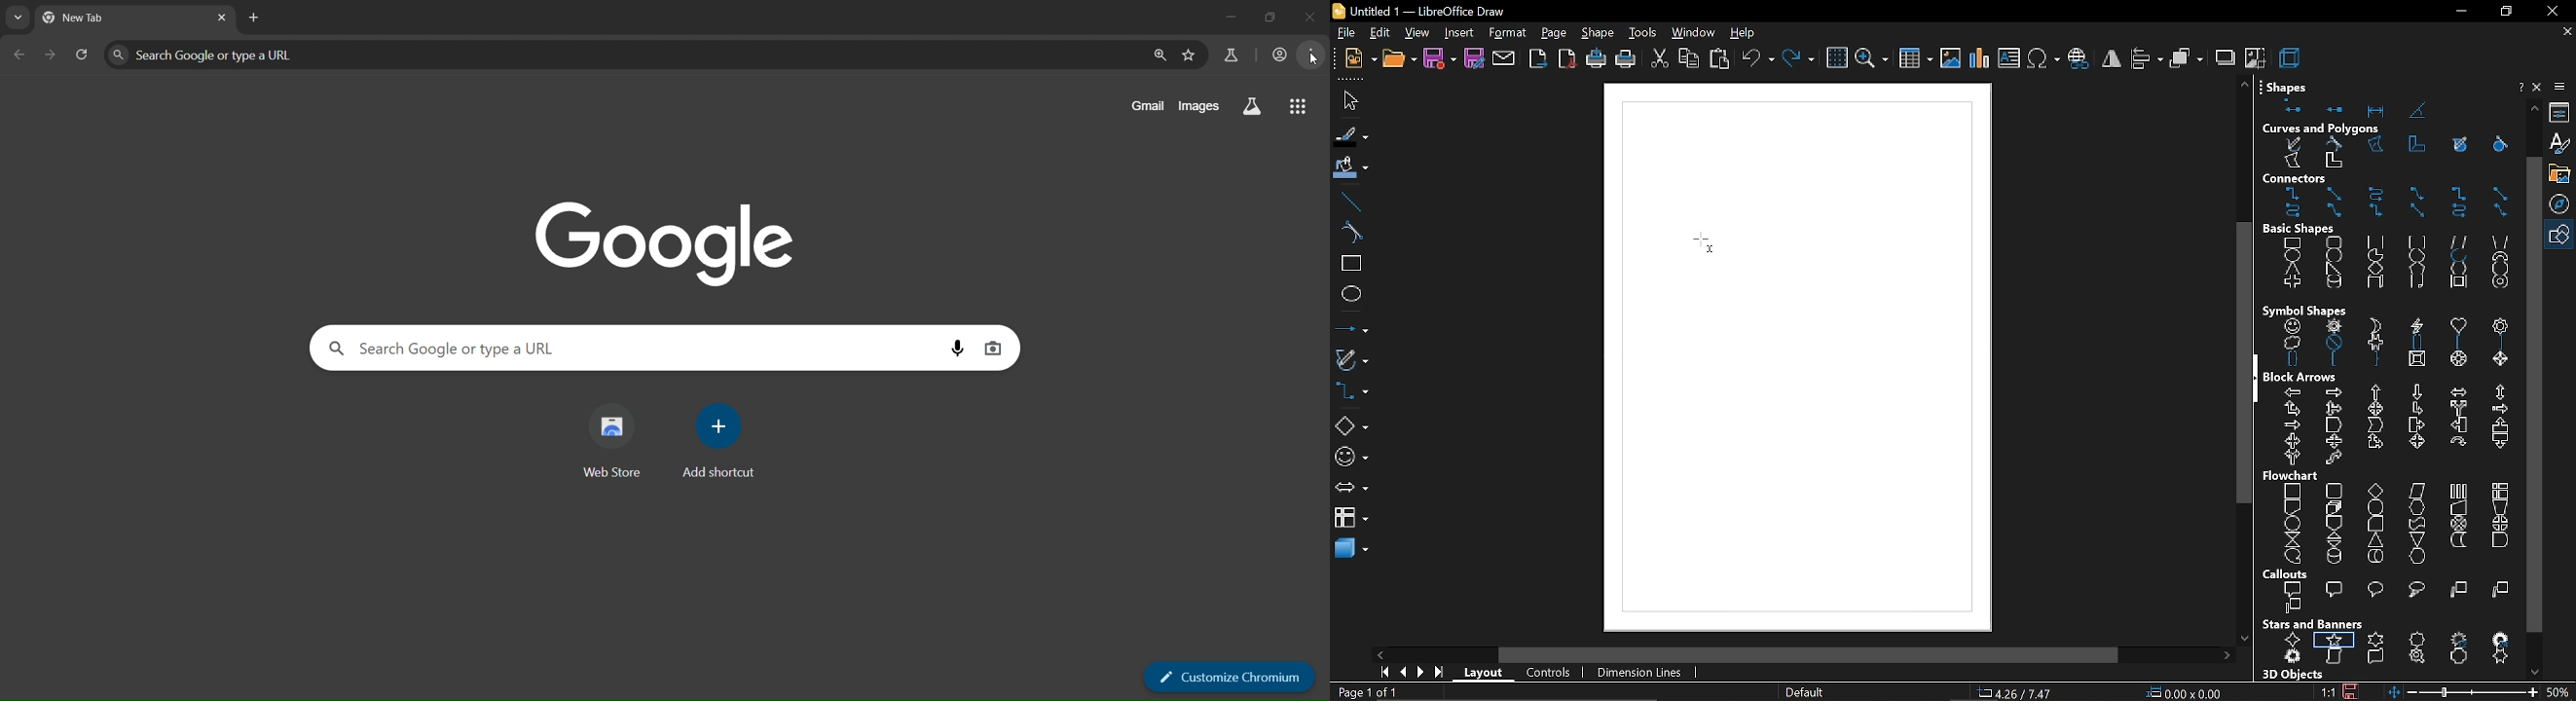 This screenshot has height=728, width=2576. I want to click on copy, so click(1688, 59).